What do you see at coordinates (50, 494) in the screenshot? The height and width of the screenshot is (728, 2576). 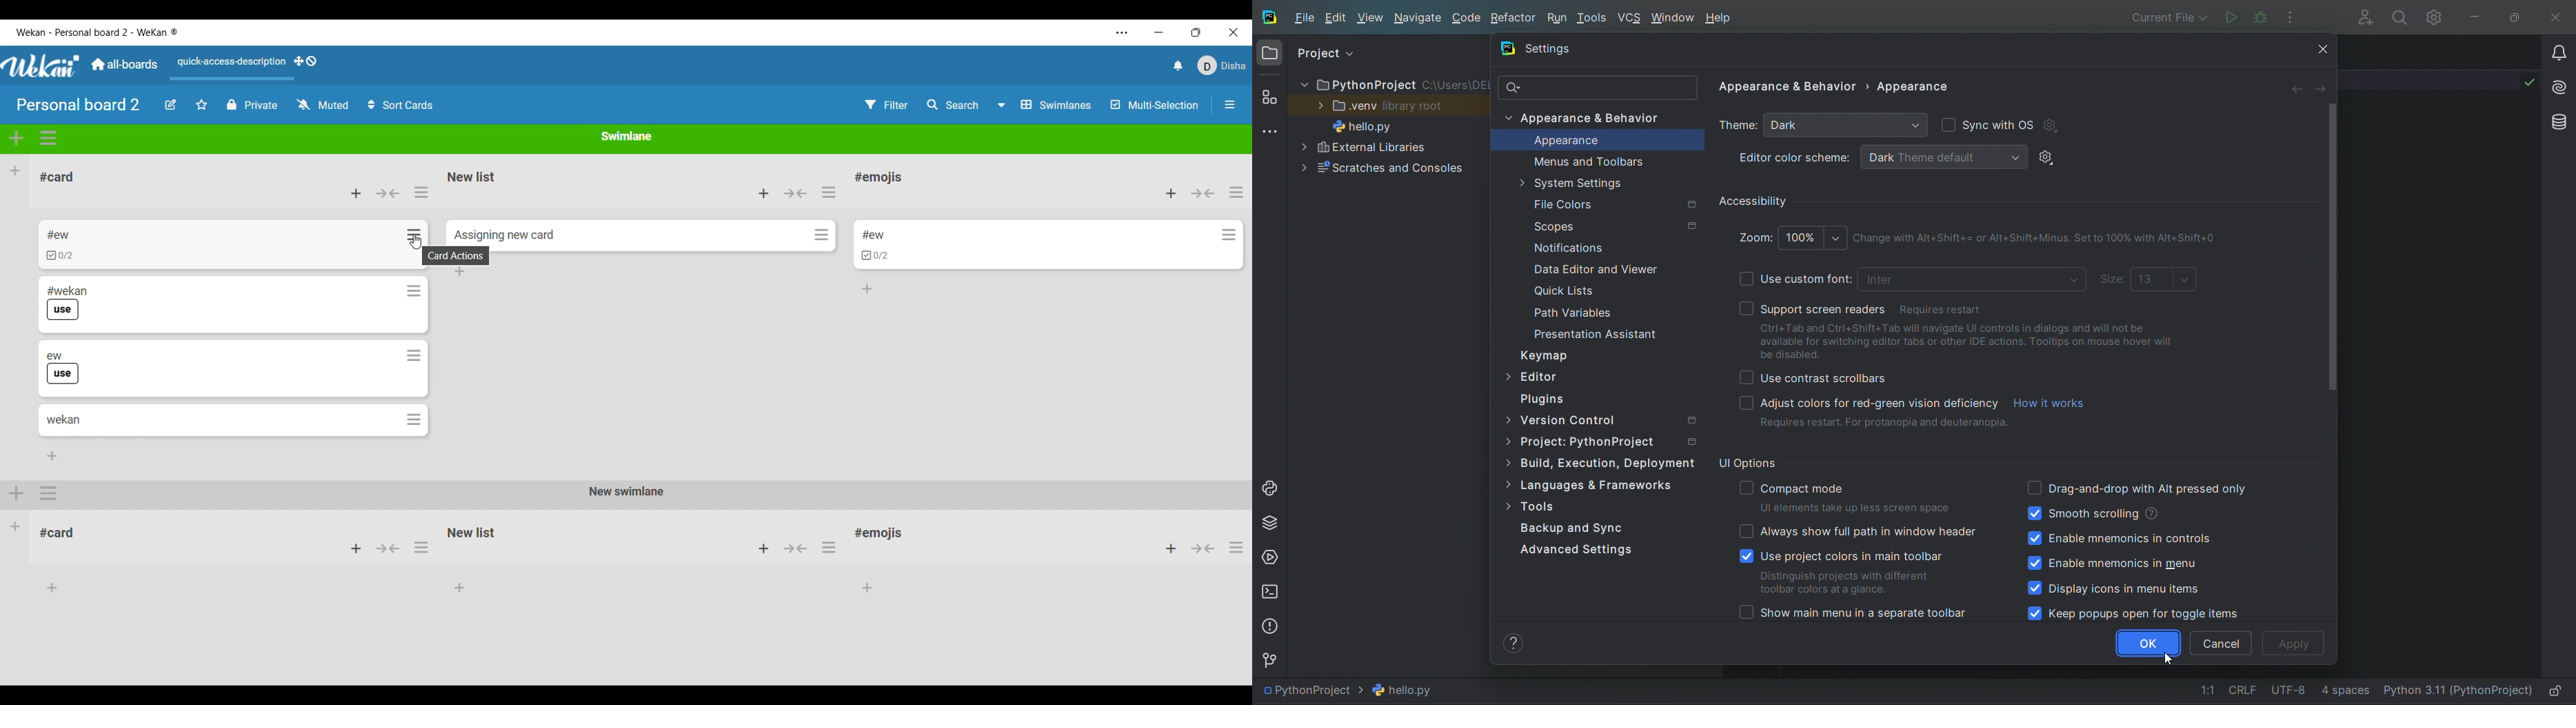 I see `options` at bounding box center [50, 494].